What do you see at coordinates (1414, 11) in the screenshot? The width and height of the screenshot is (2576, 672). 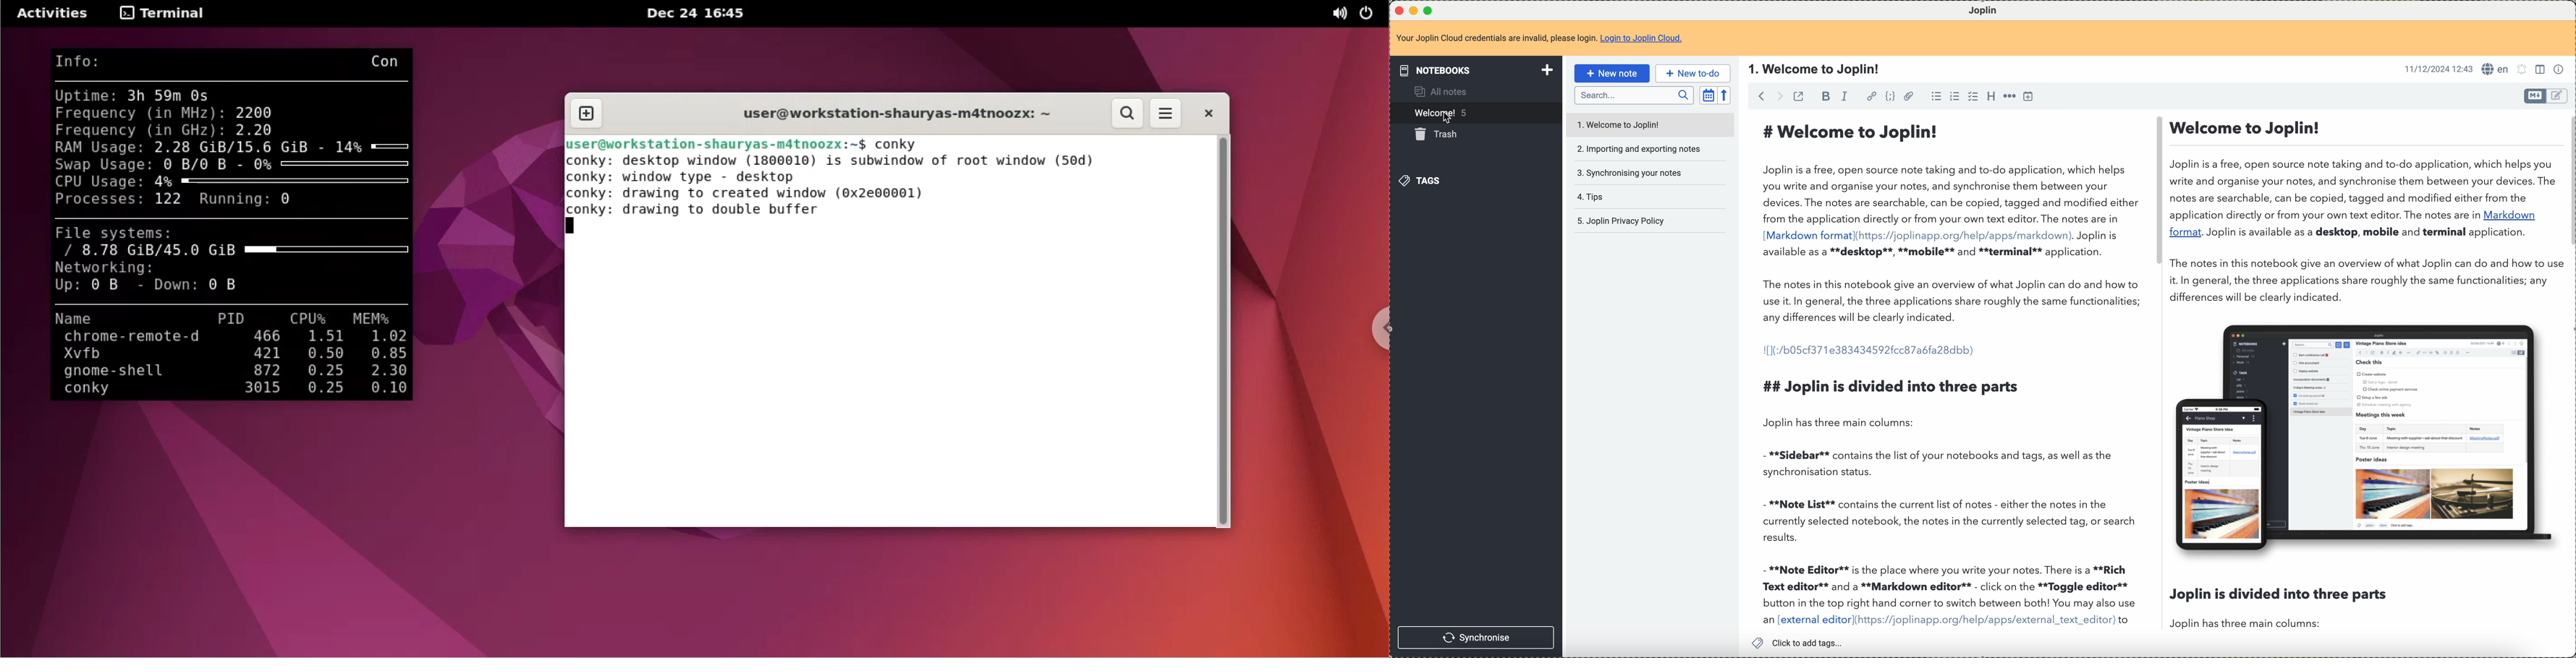 I see `minimize Joplin` at bounding box center [1414, 11].